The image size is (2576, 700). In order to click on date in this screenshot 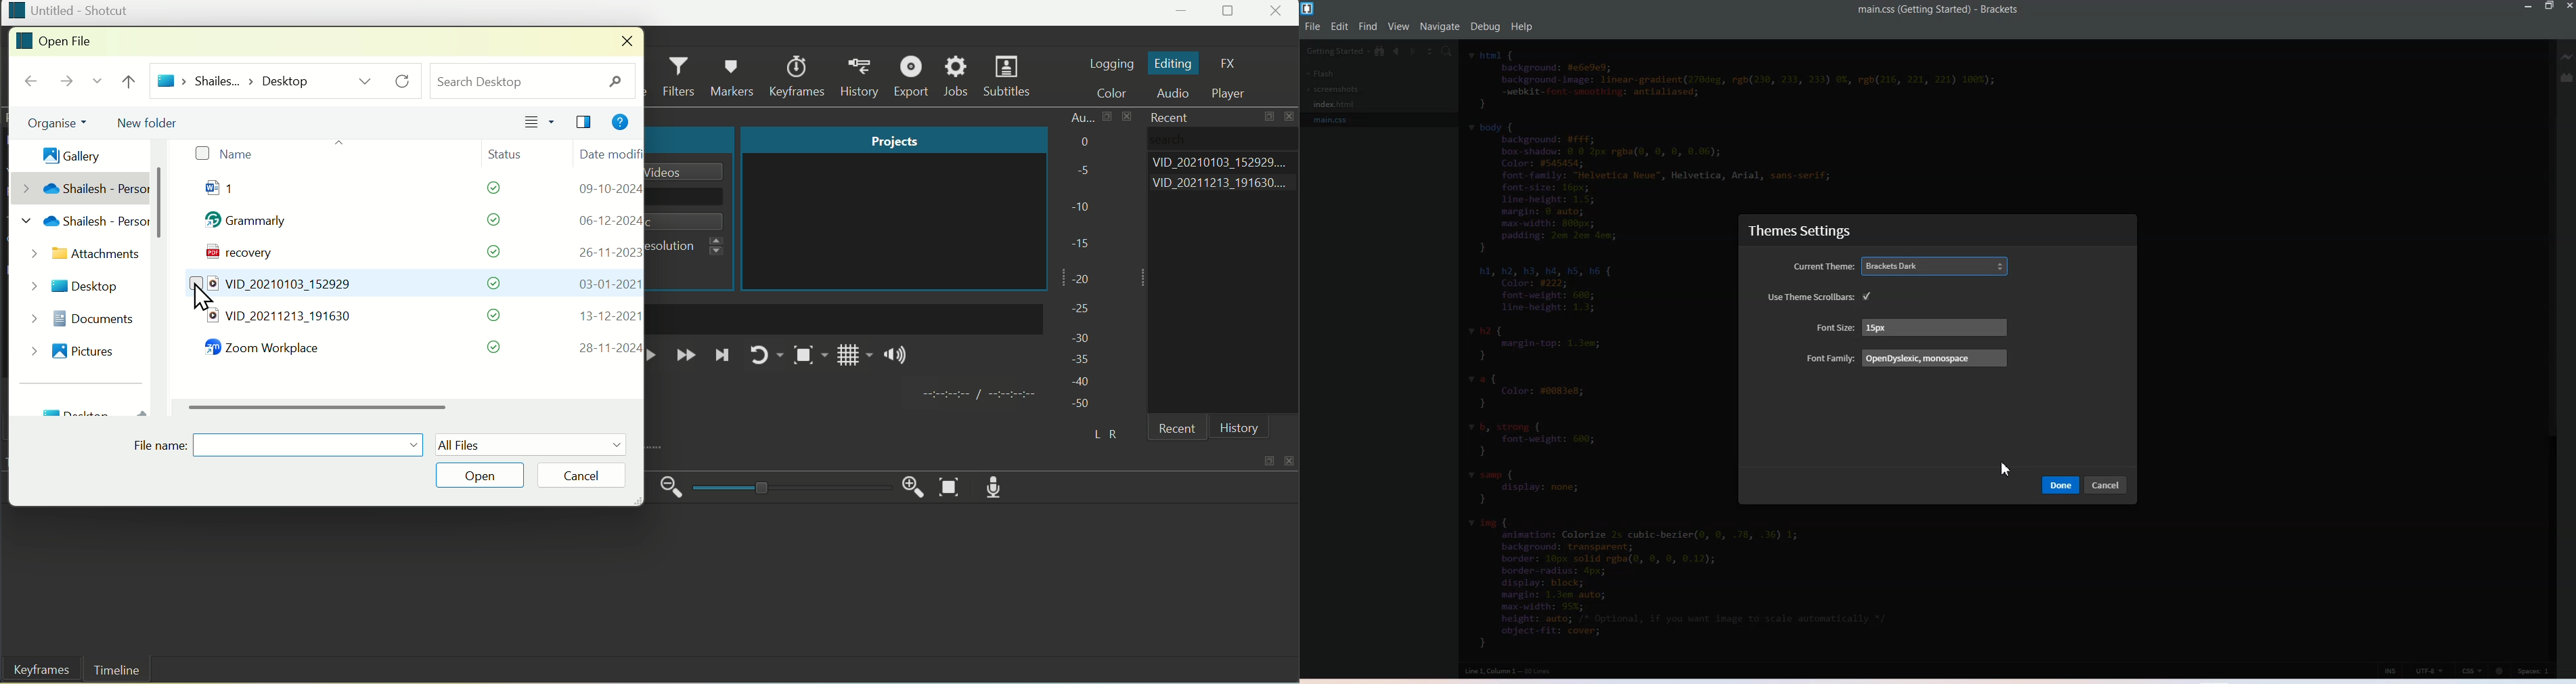, I will do `click(604, 316)`.